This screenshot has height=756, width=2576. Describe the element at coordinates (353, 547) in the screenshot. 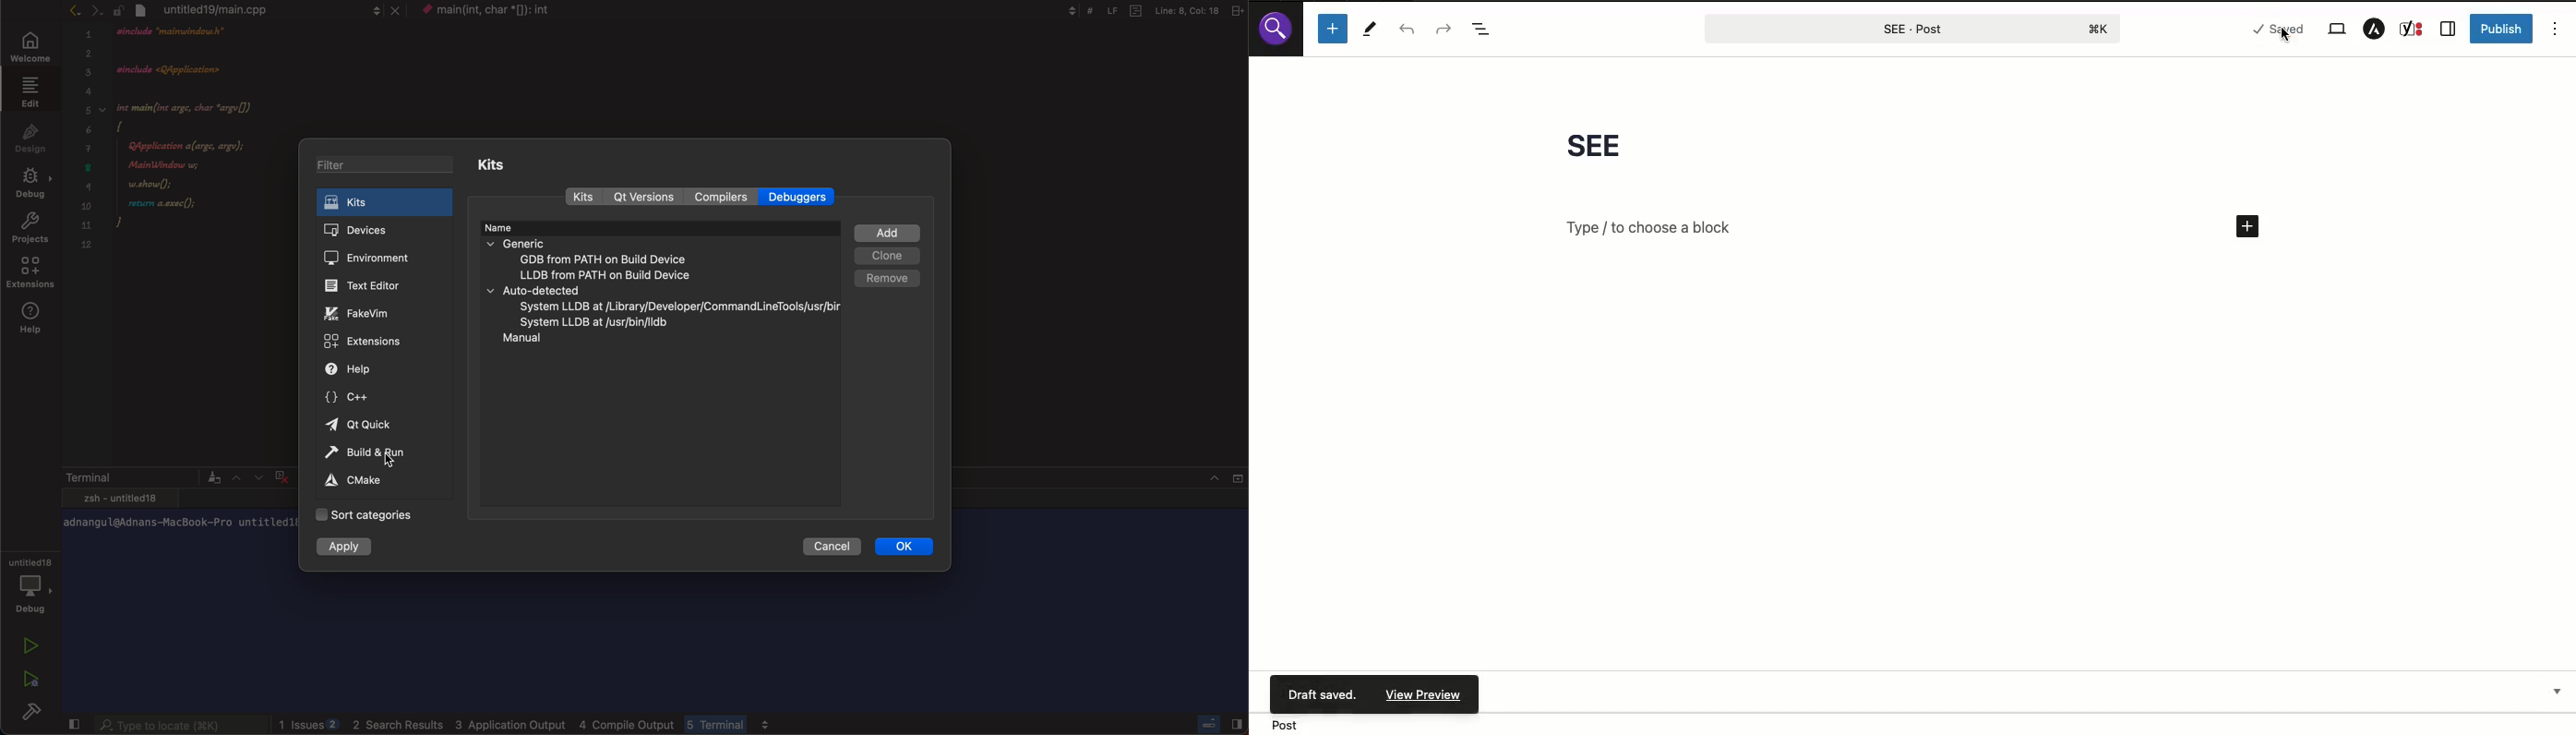

I see `apply` at that location.